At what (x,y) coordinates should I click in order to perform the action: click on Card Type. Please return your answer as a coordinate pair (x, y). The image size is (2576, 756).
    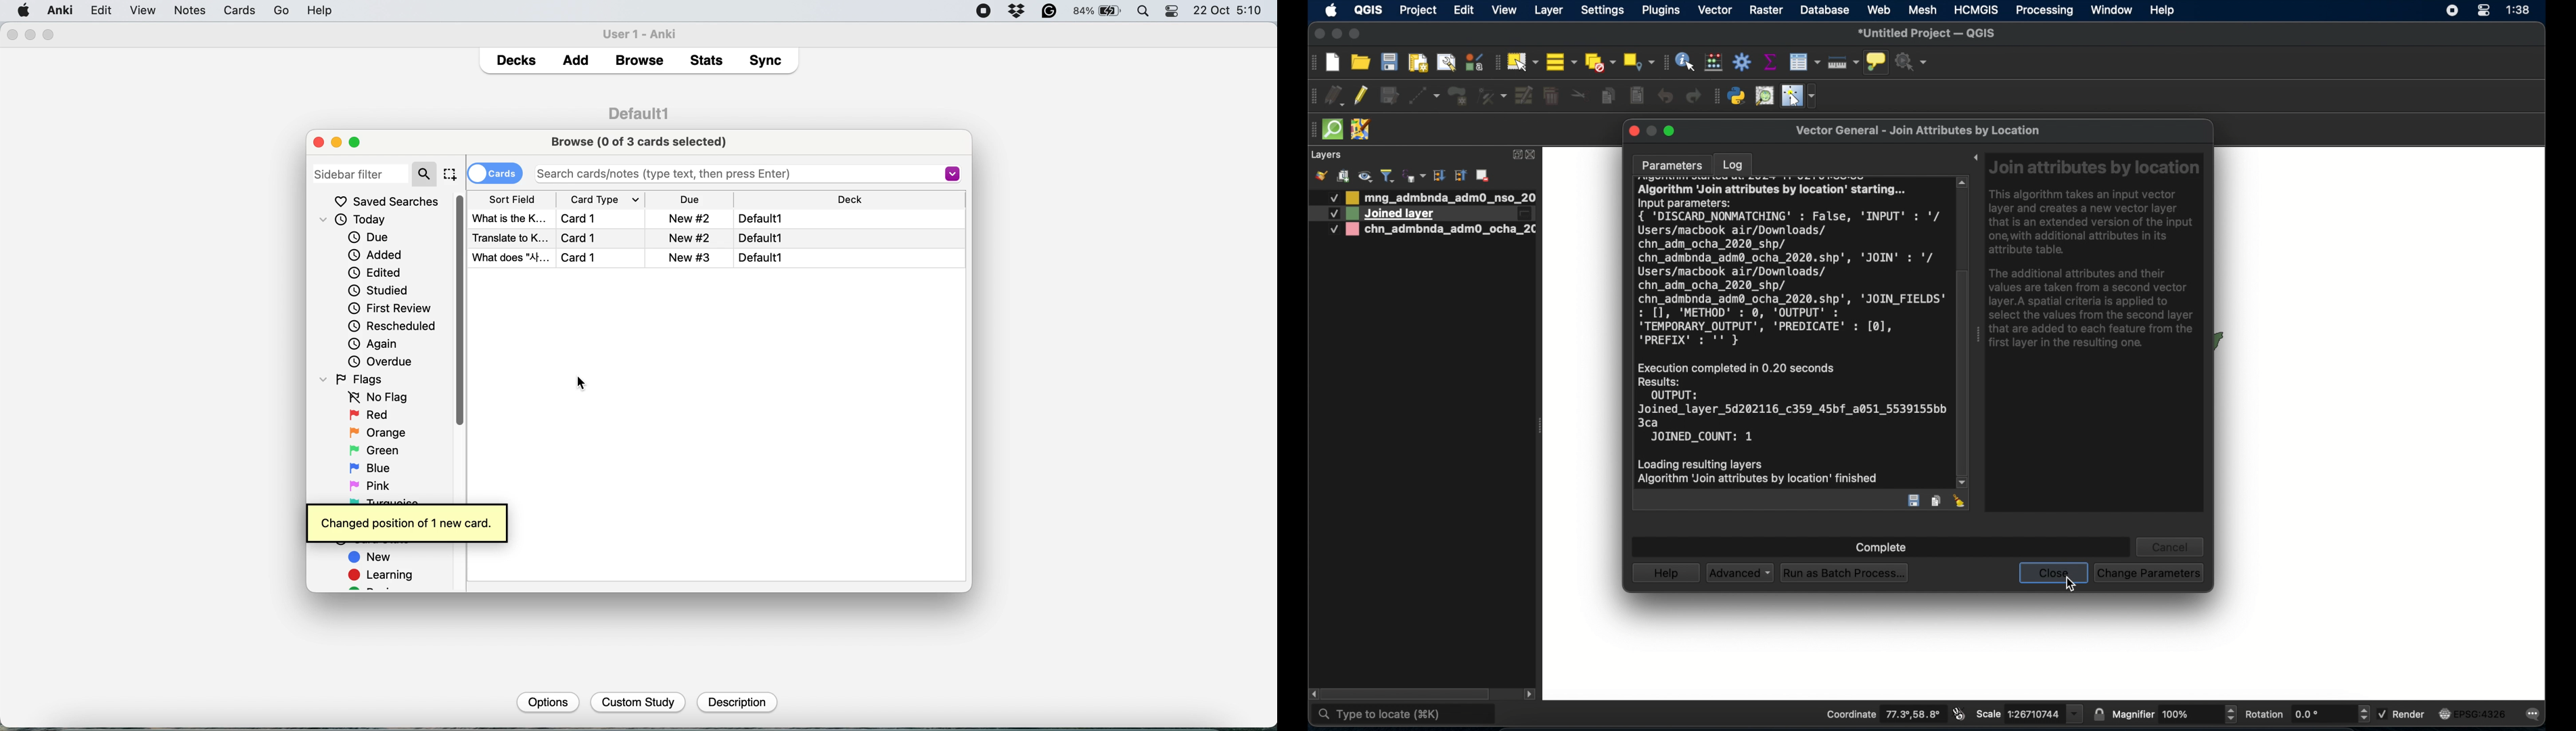
    Looking at the image, I should click on (614, 200).